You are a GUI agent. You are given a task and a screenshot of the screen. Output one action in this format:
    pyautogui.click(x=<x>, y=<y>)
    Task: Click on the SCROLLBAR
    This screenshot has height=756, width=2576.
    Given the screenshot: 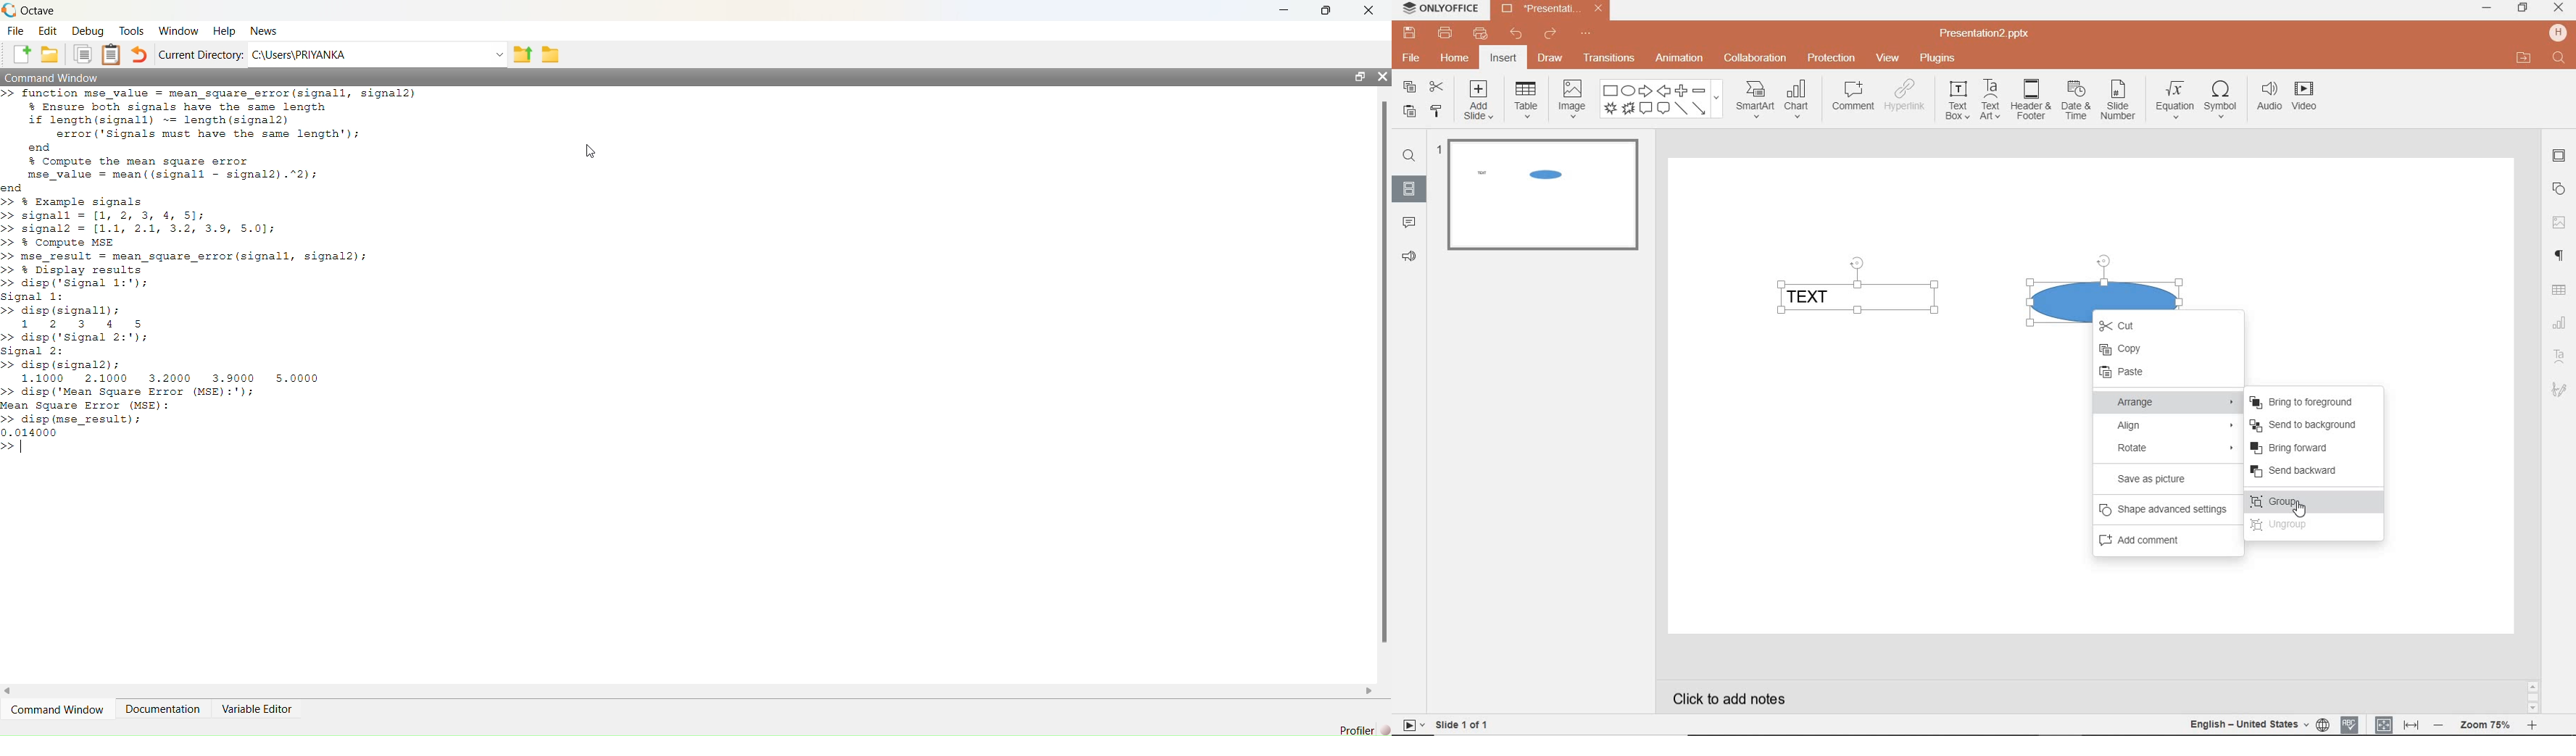 What is the action you would take?
    pyautogui.click(x=2534, y=696)
    